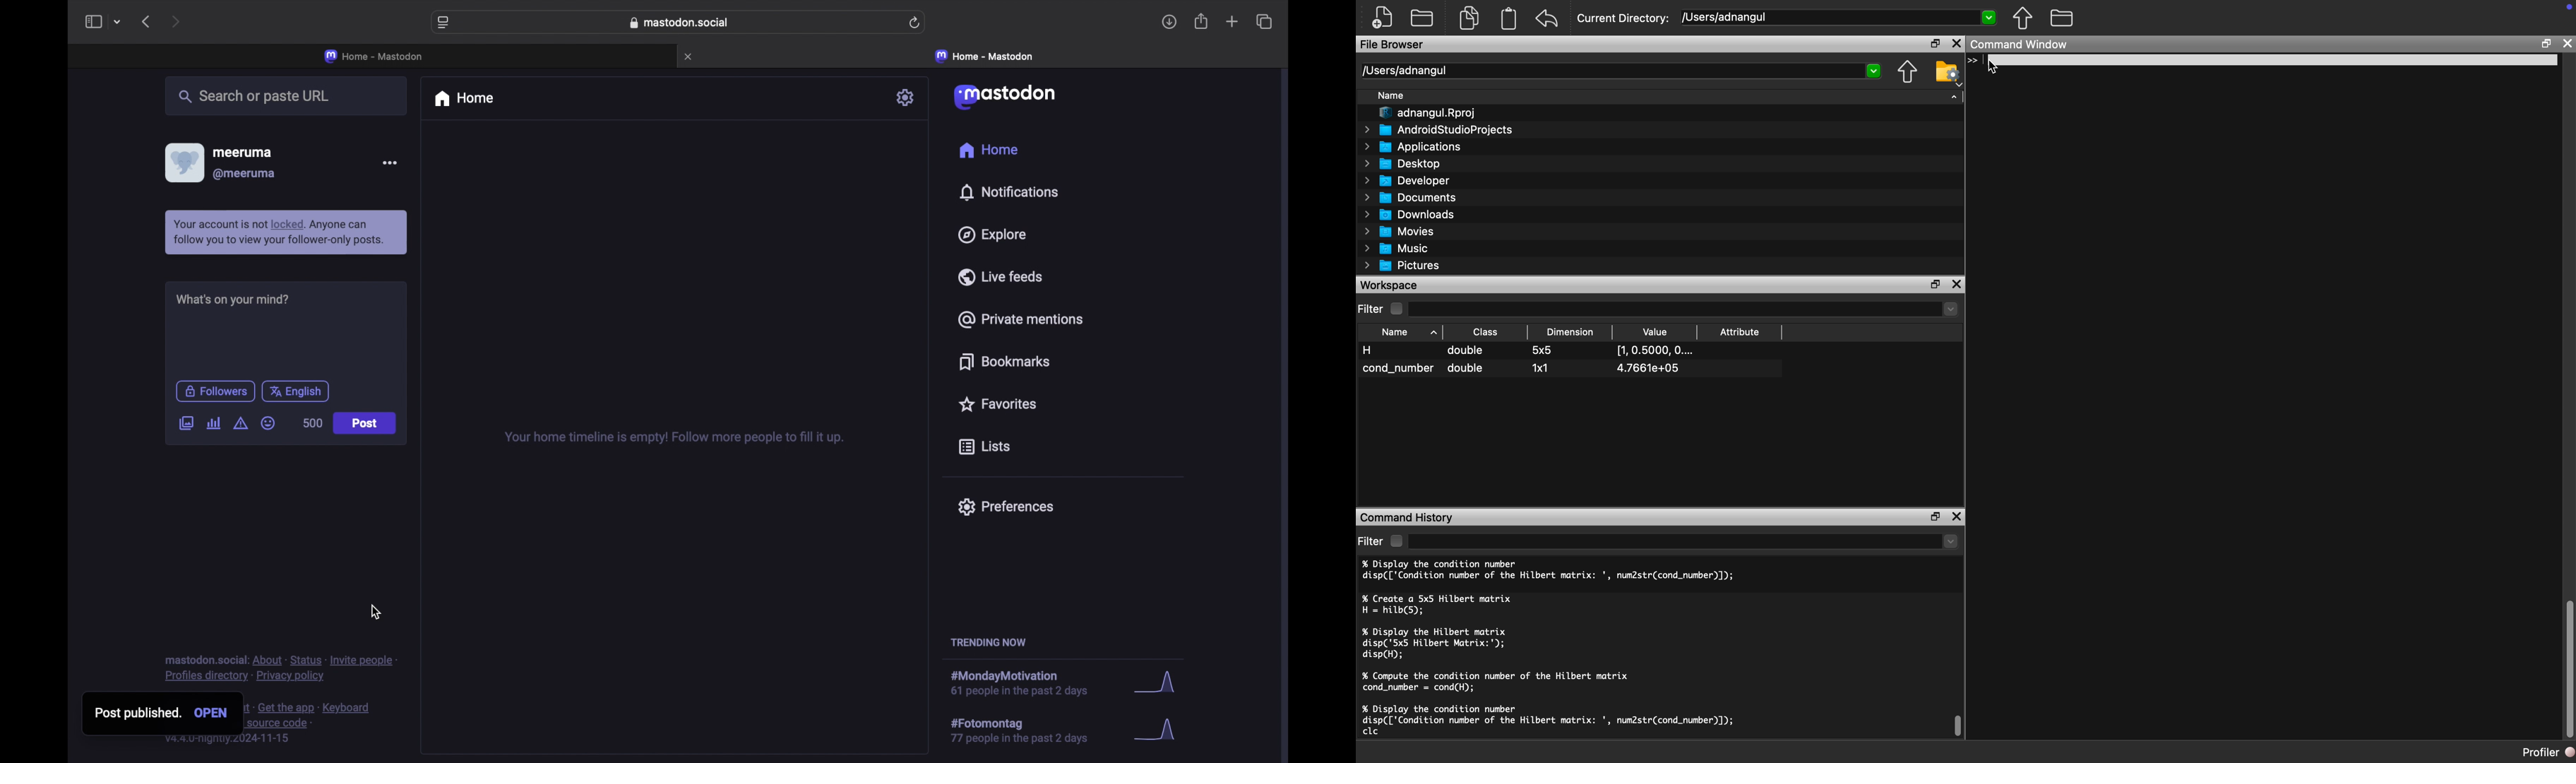 The width and height of the screenshot is (2576, 784). I want to click on Close, so click(1957, 284).